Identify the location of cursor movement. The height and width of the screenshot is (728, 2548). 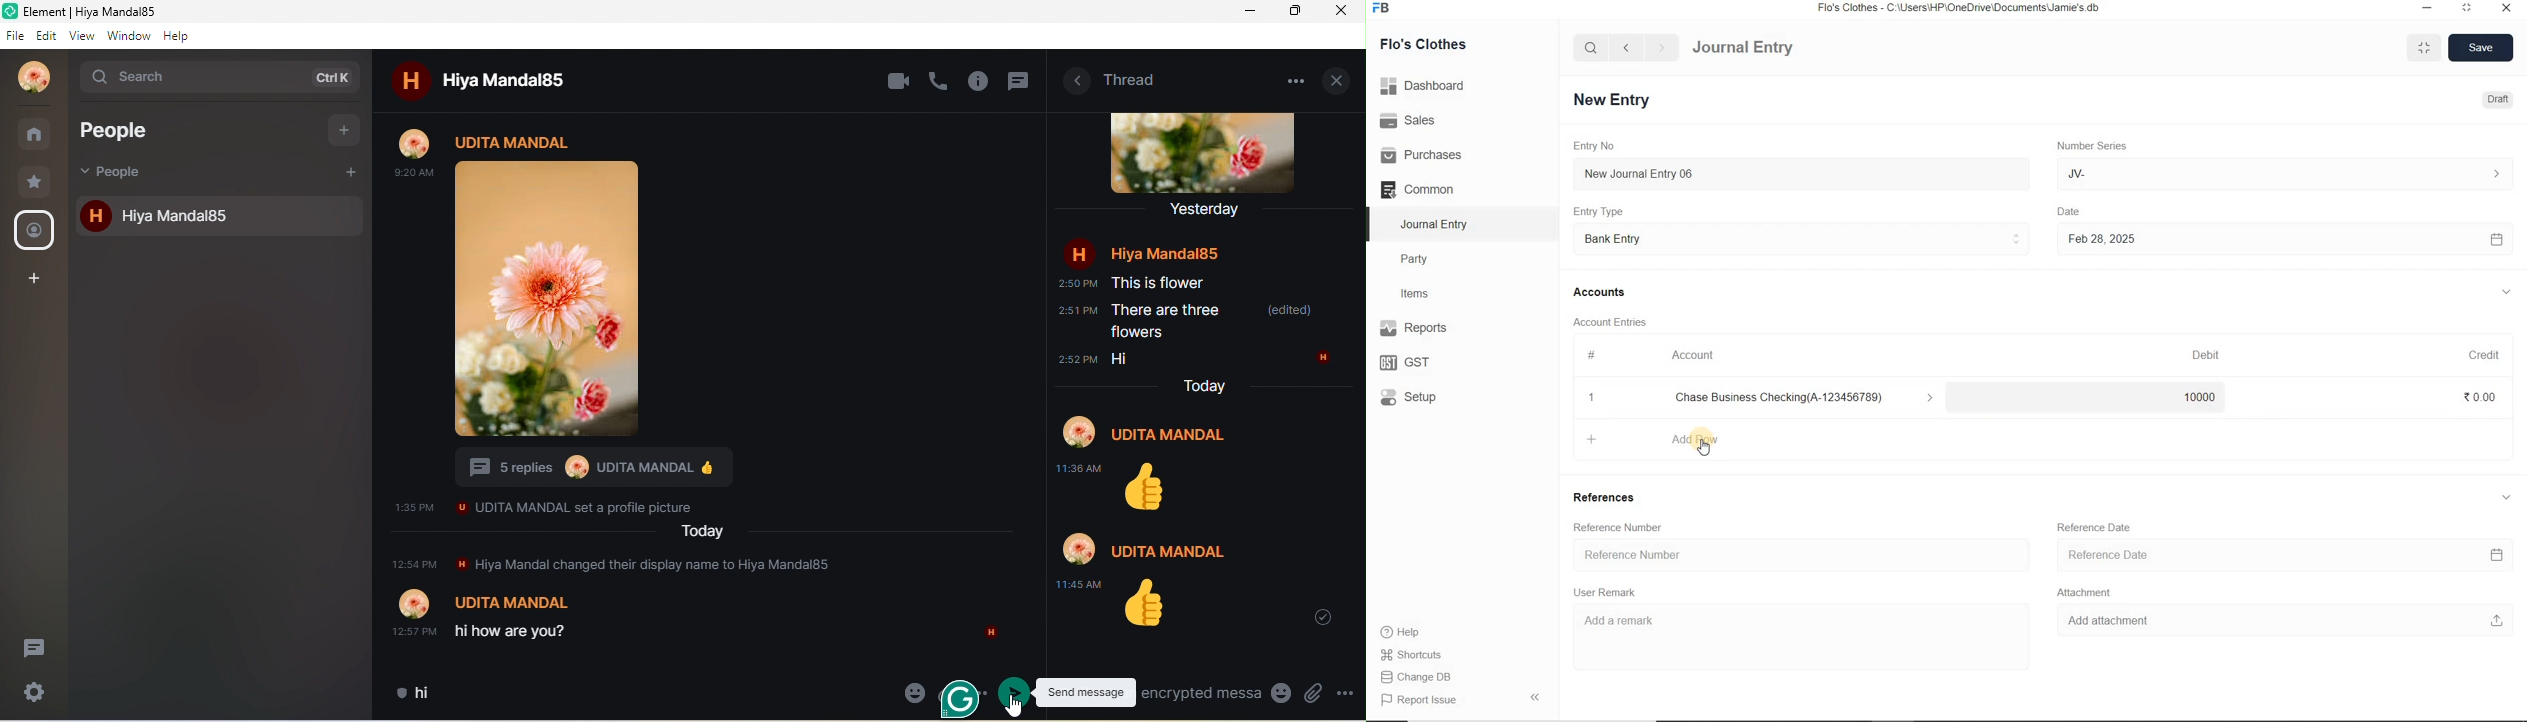
(1019, 707).